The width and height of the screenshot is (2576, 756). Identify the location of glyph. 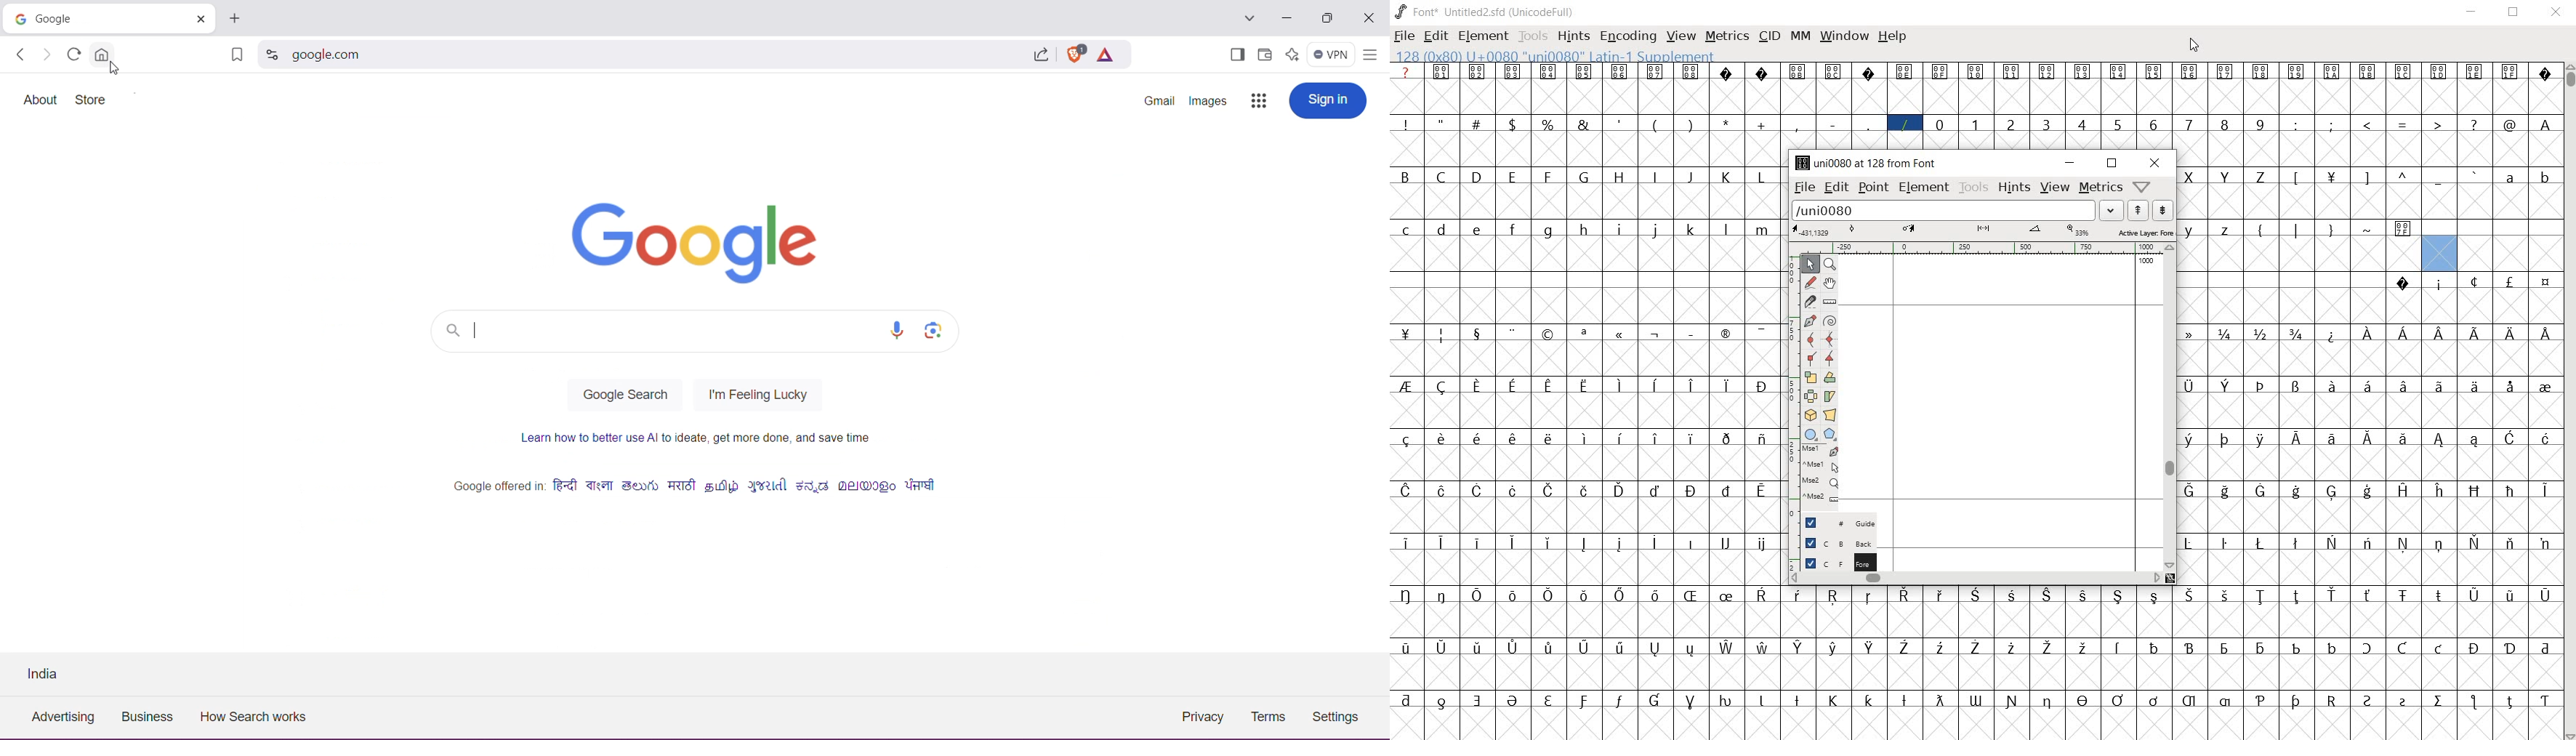
(2153, 125).